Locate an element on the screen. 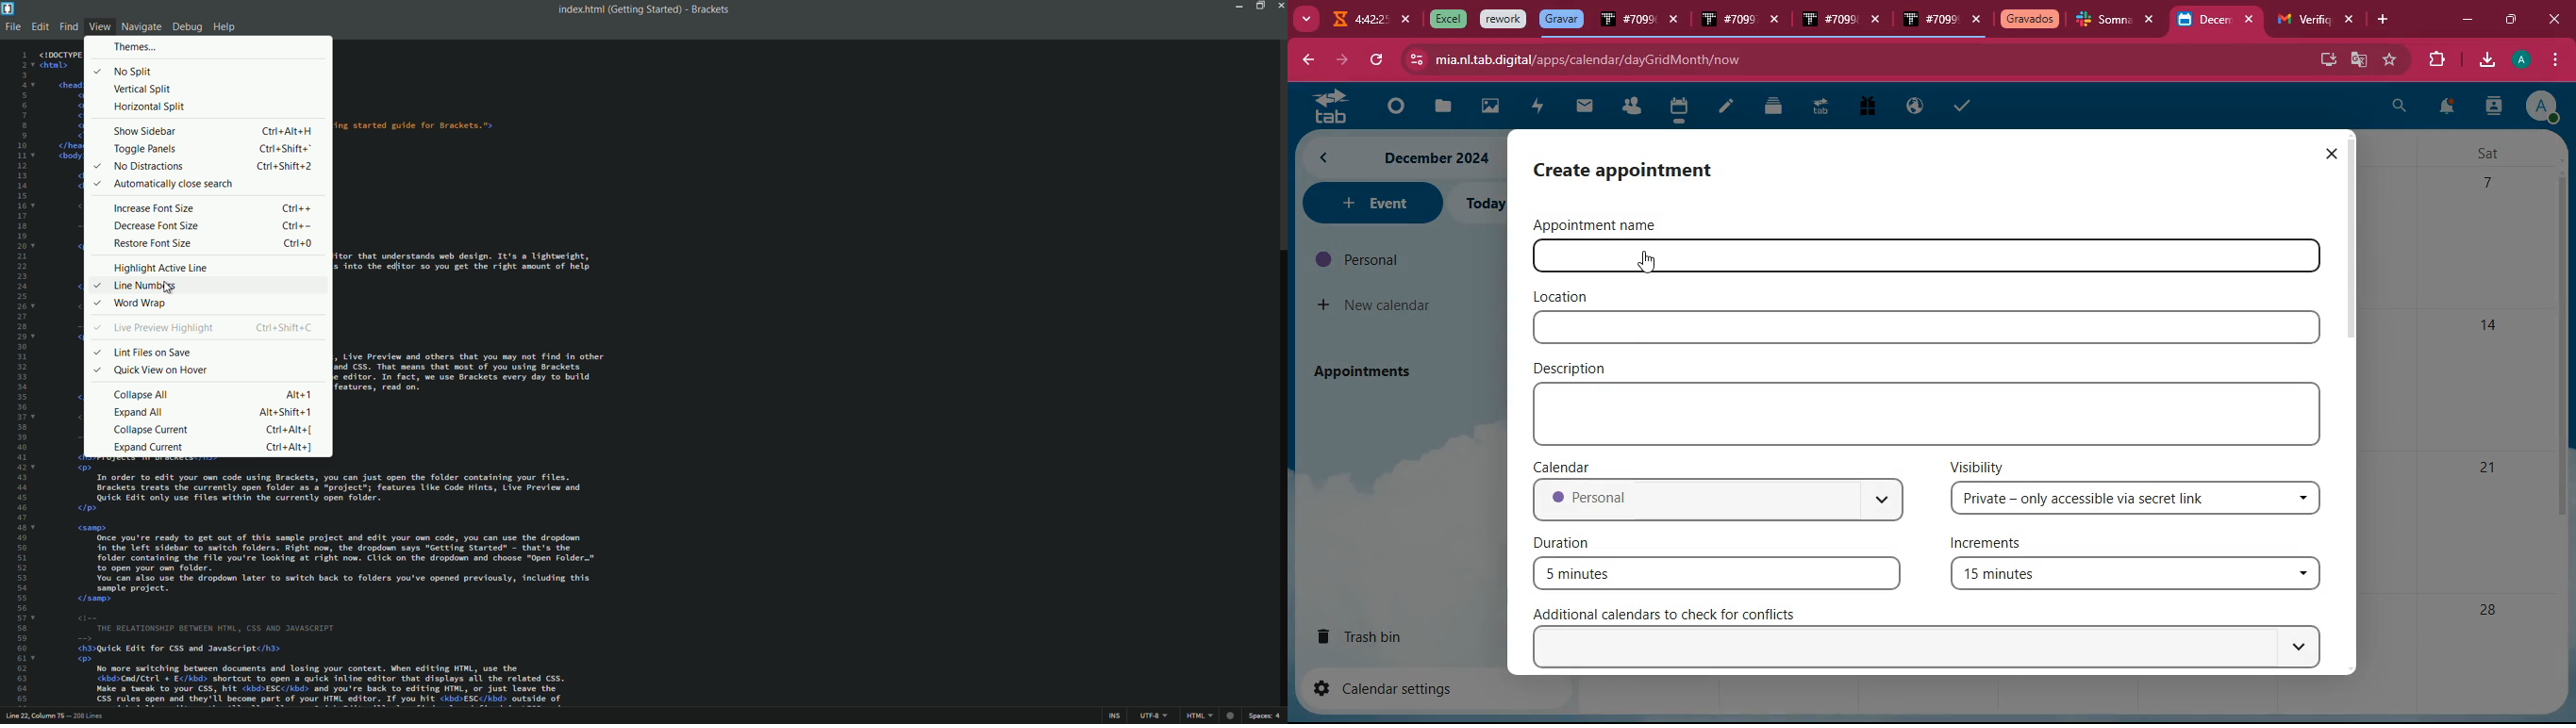 The height and width of the screenshot is (728, 2576). private is located at coordinates (2137, 499).